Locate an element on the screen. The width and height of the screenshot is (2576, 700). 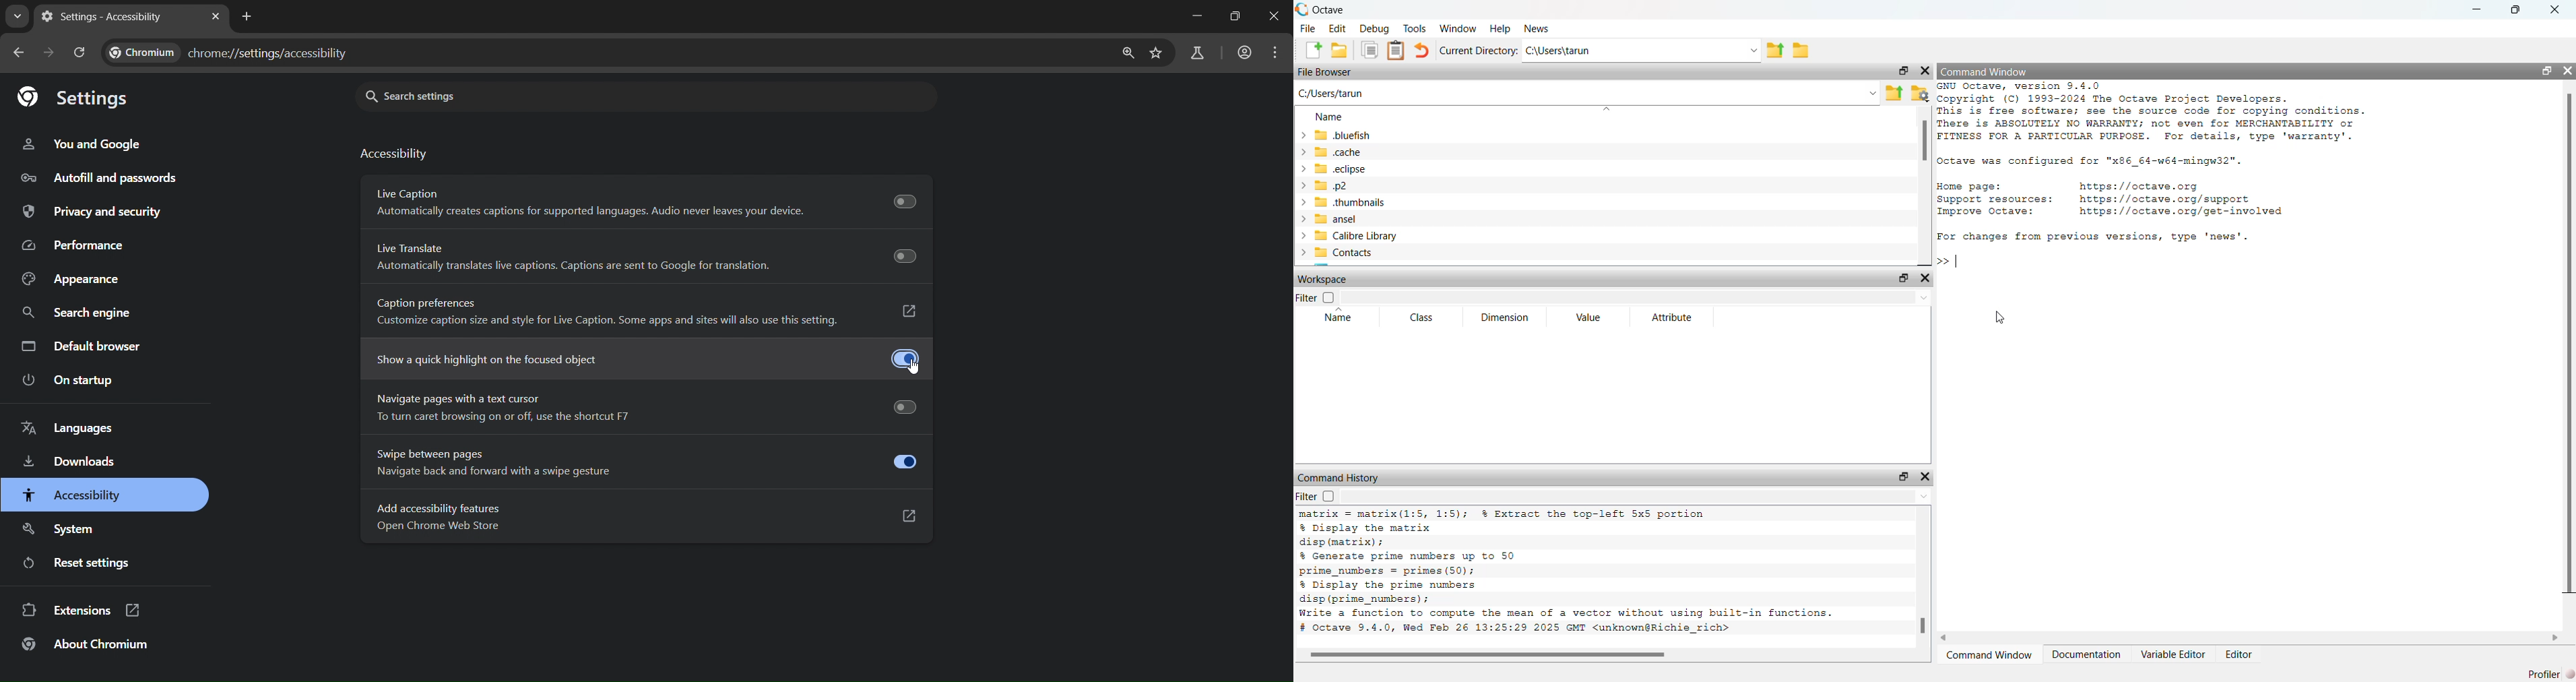
accessibility is located at coordinates (395, 152).